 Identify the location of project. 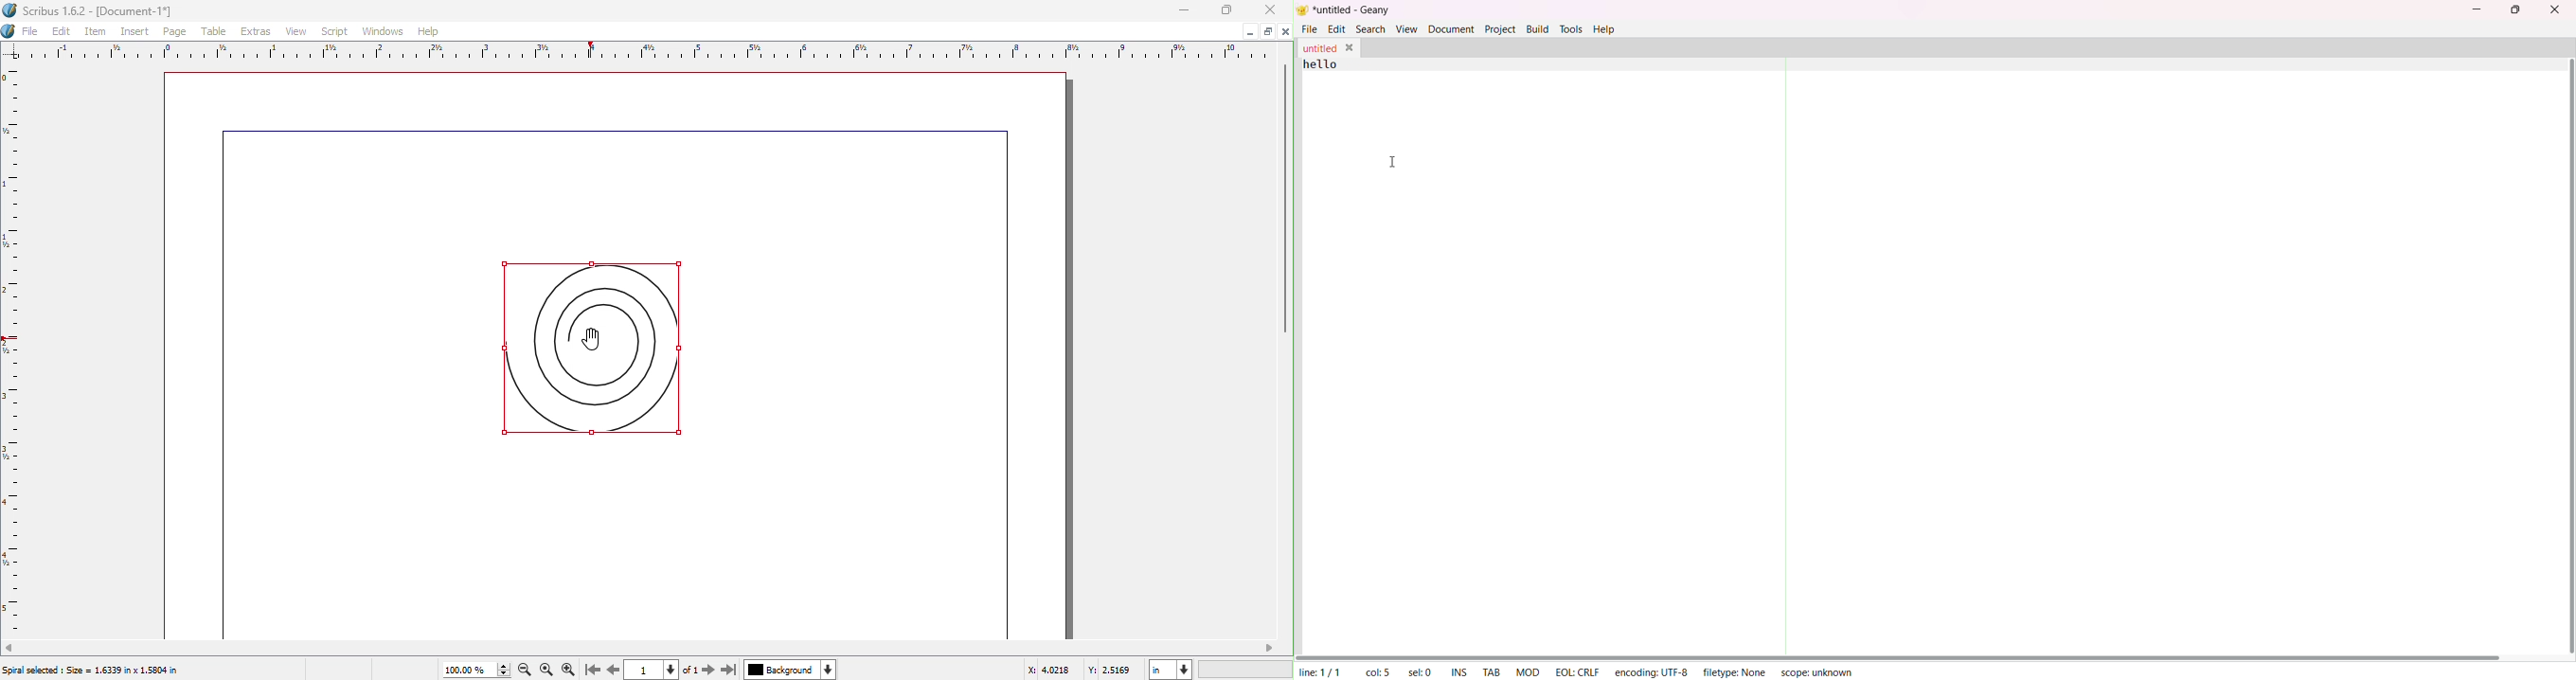
(1498, 29).